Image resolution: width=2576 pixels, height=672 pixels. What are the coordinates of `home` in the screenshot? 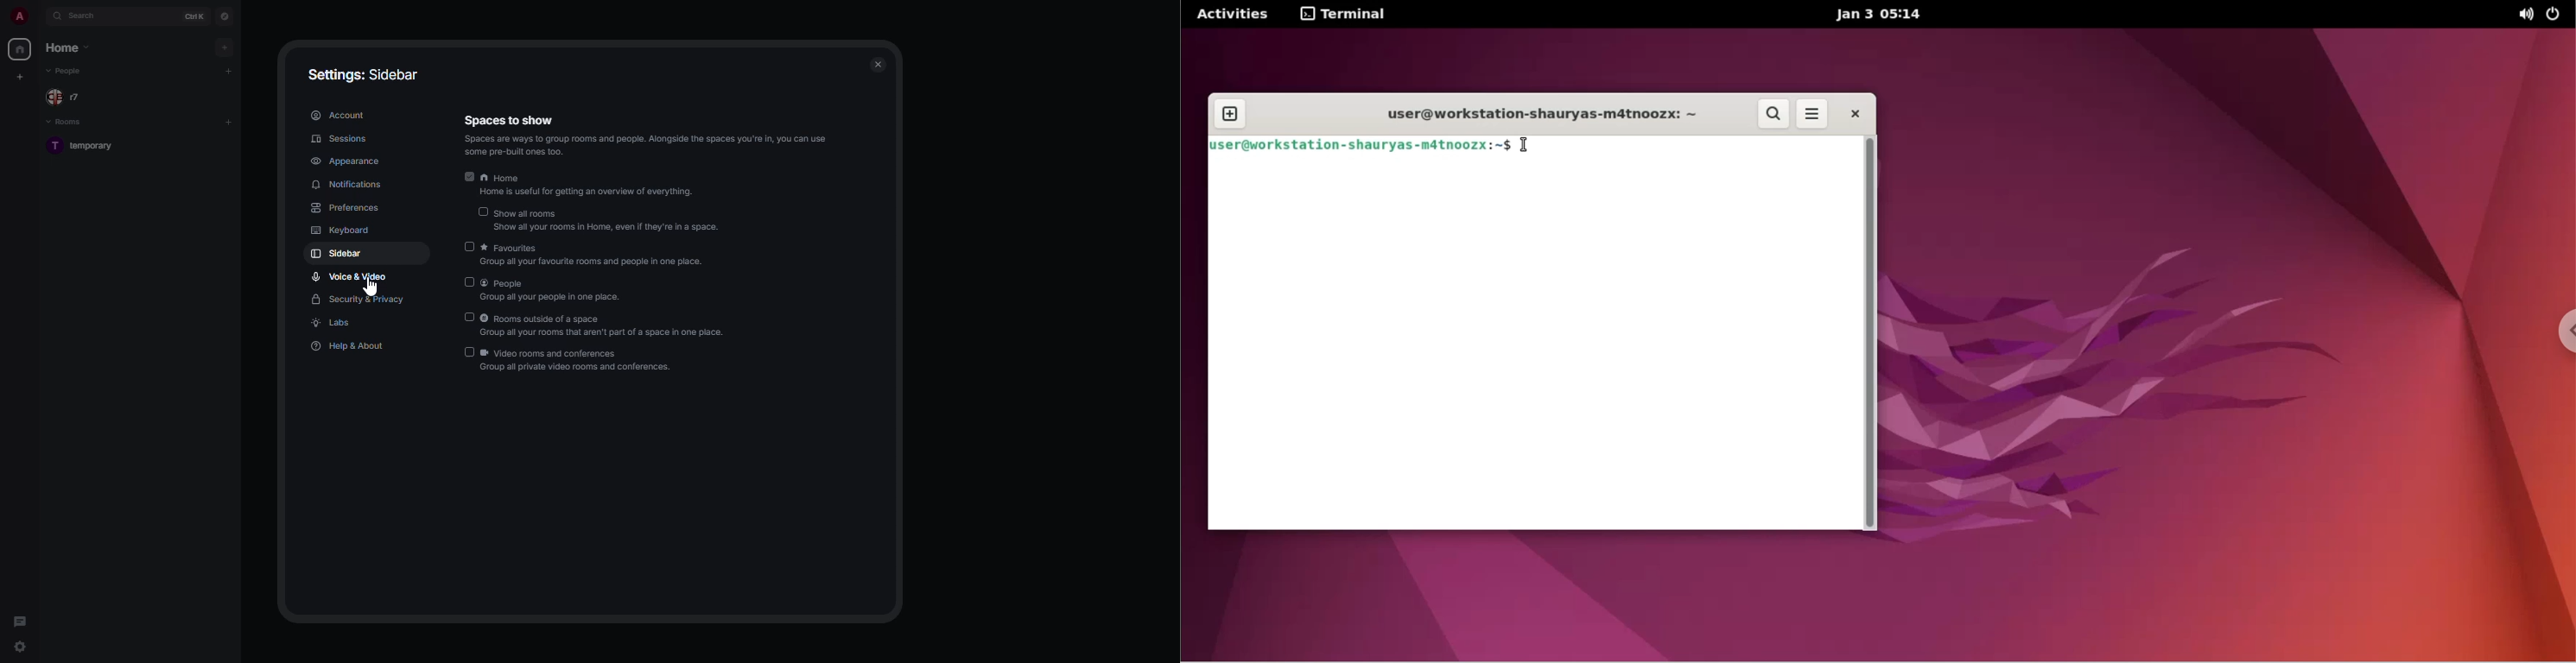 It's located at (21, 50).